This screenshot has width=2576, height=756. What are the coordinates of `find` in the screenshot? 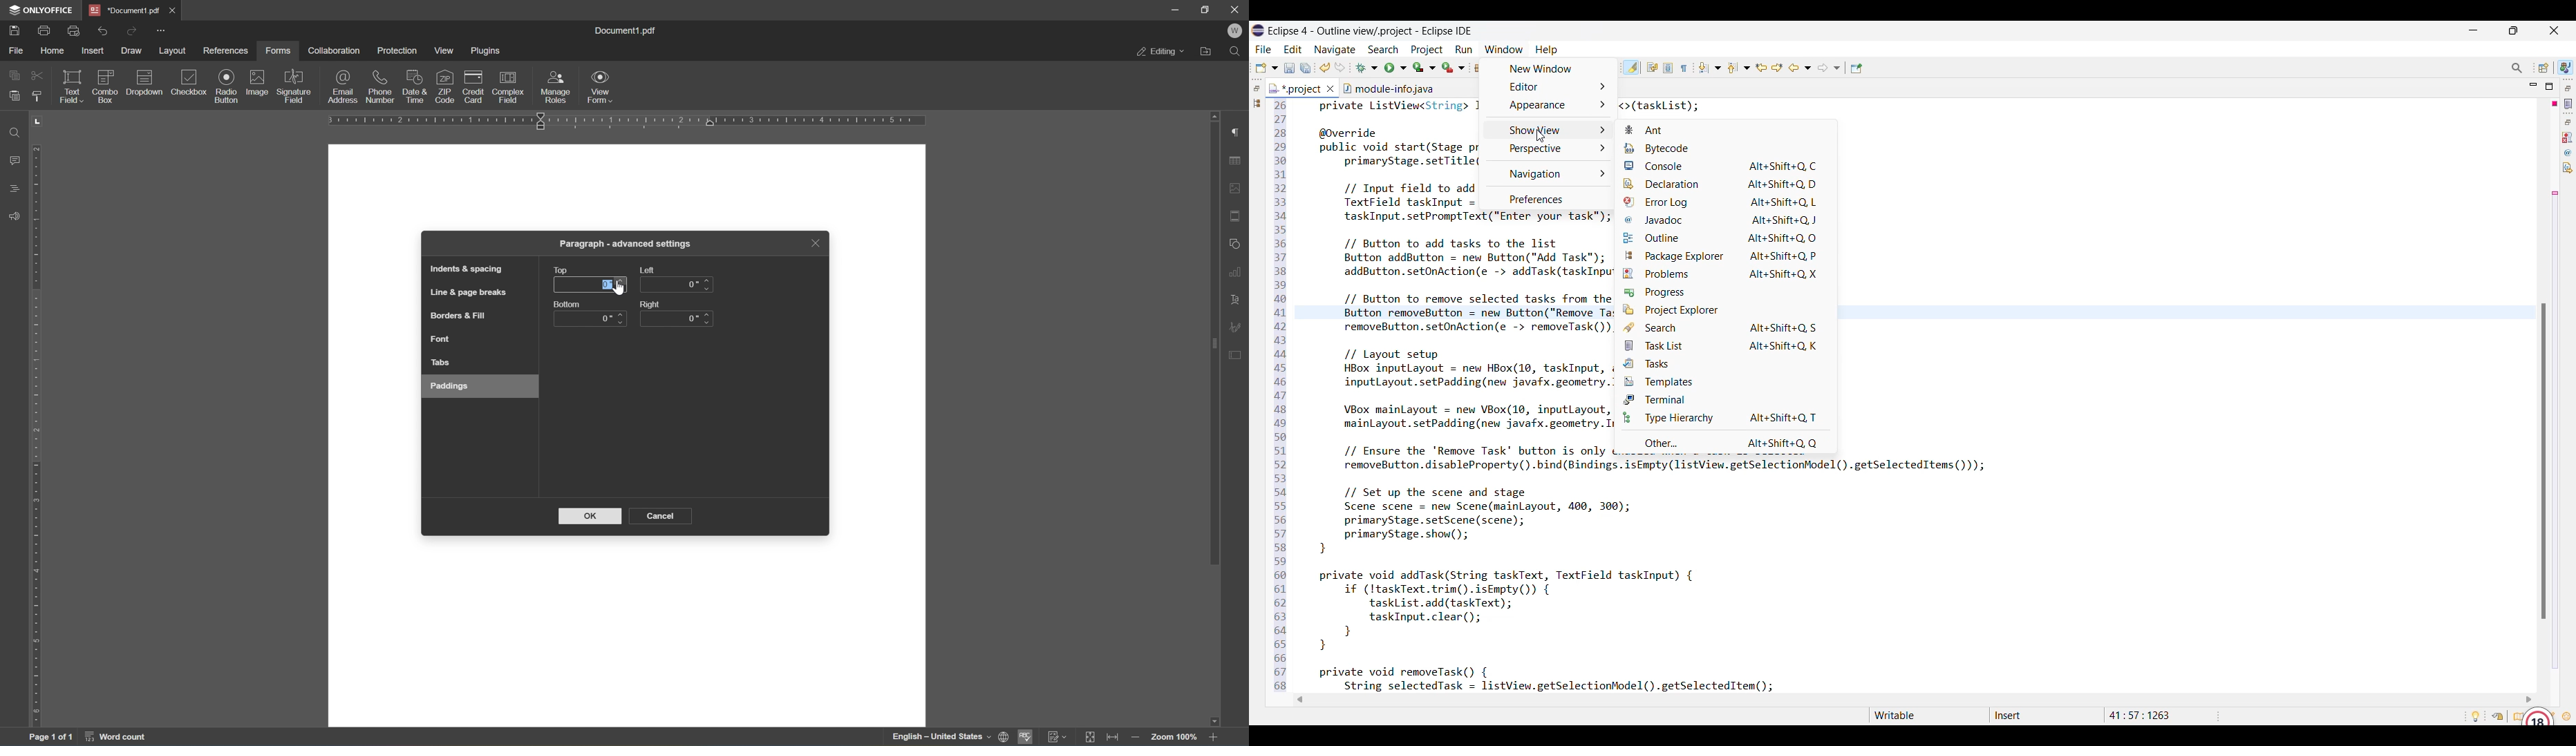 It's located at (12, 132).